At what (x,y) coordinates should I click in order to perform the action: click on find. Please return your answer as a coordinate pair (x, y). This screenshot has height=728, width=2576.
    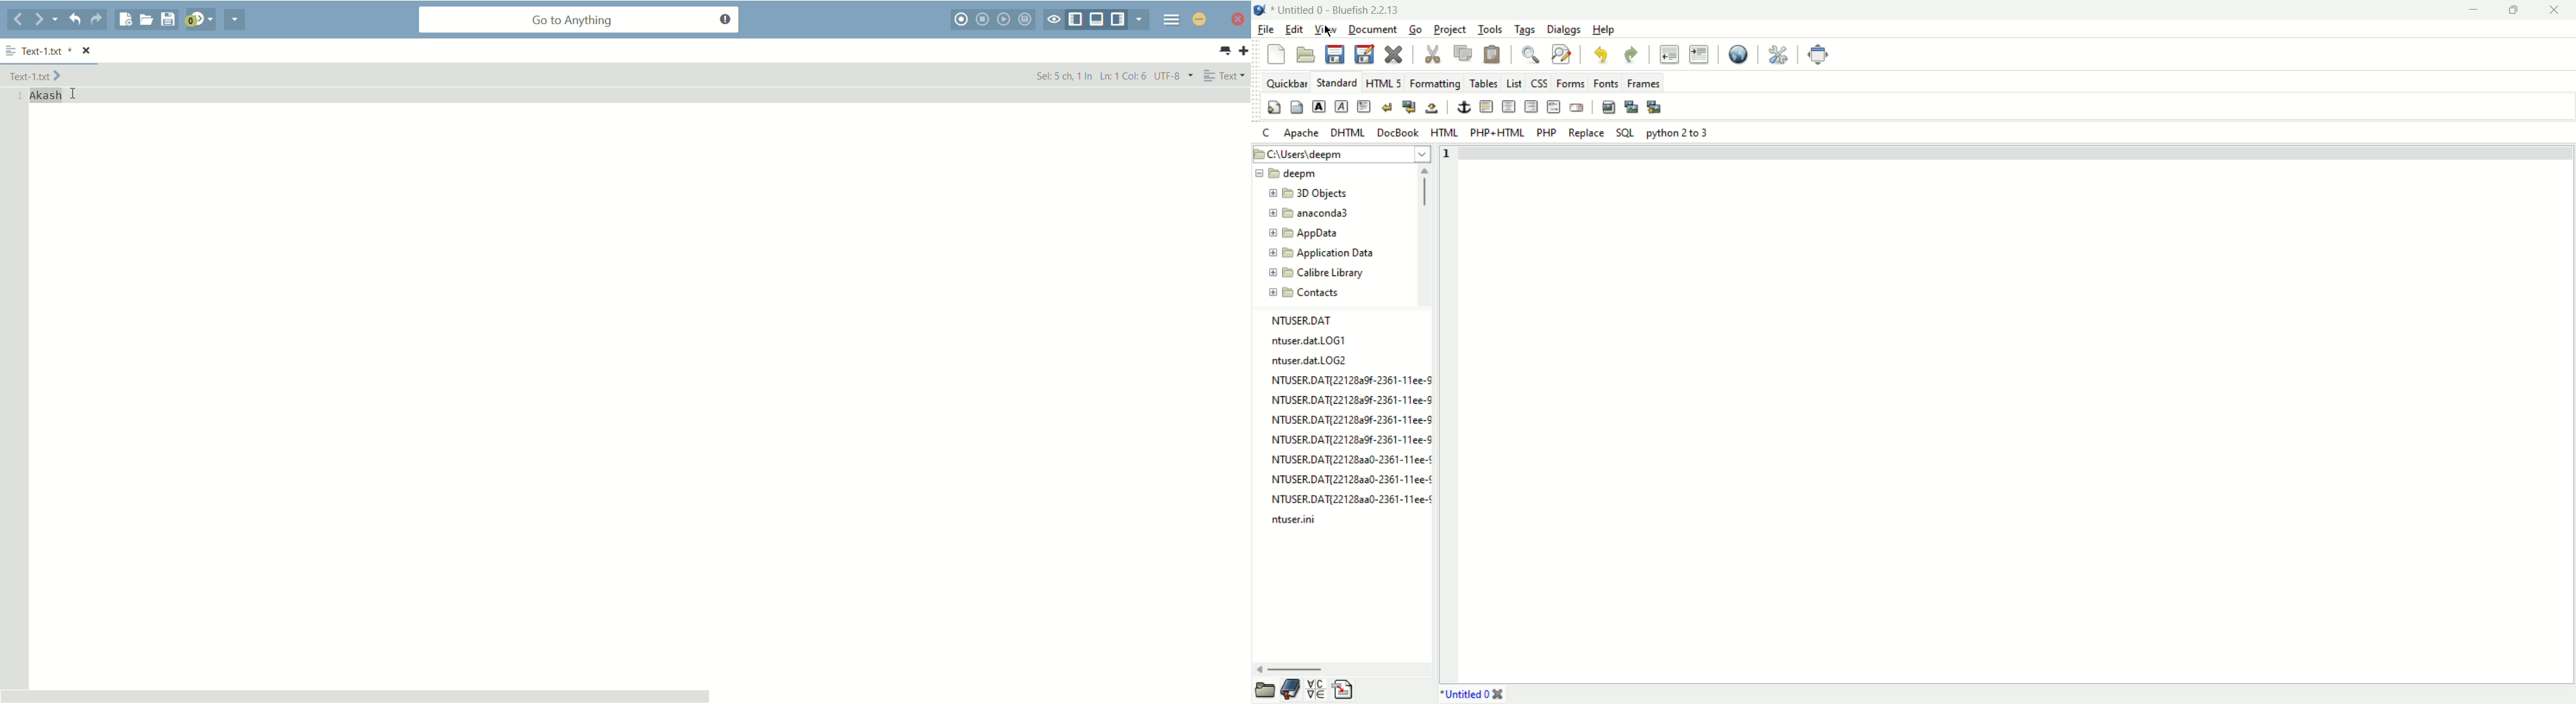
    Looking at the image, I should click on (1530, 53).